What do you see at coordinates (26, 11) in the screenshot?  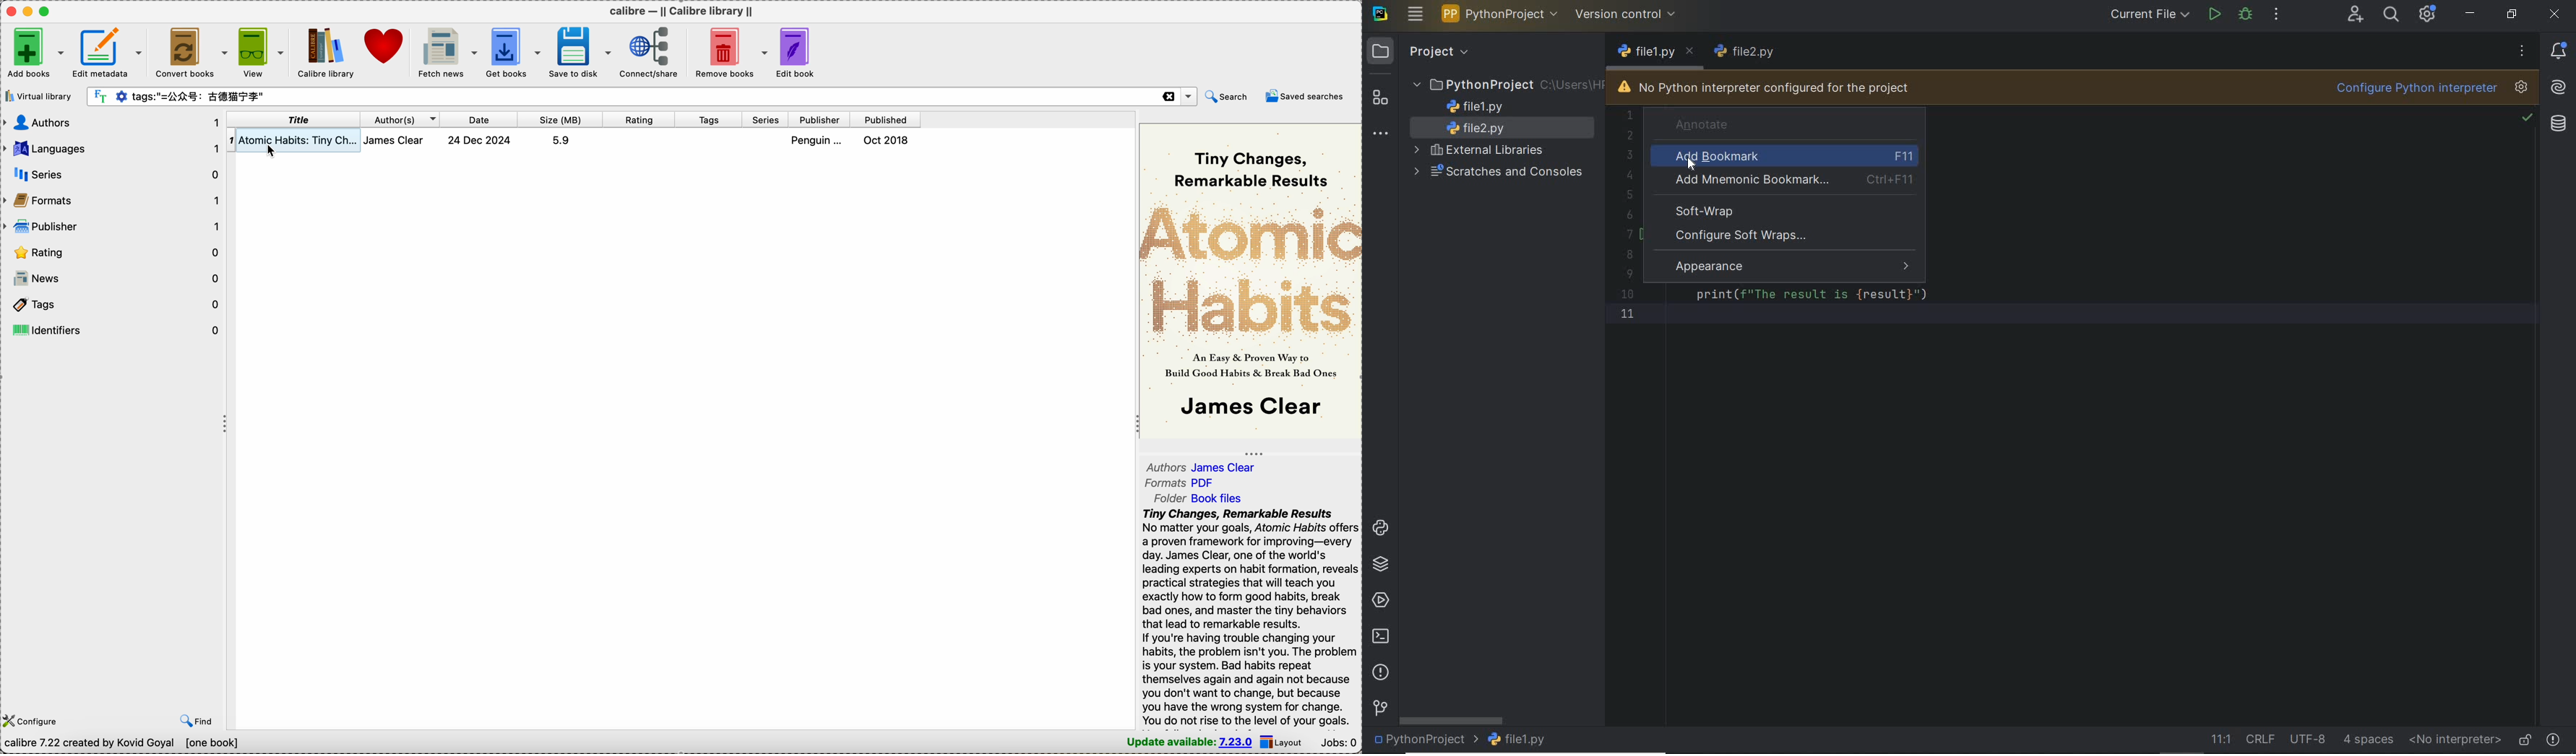 I see `minimize Calibre` at bounding box center [26, 11].